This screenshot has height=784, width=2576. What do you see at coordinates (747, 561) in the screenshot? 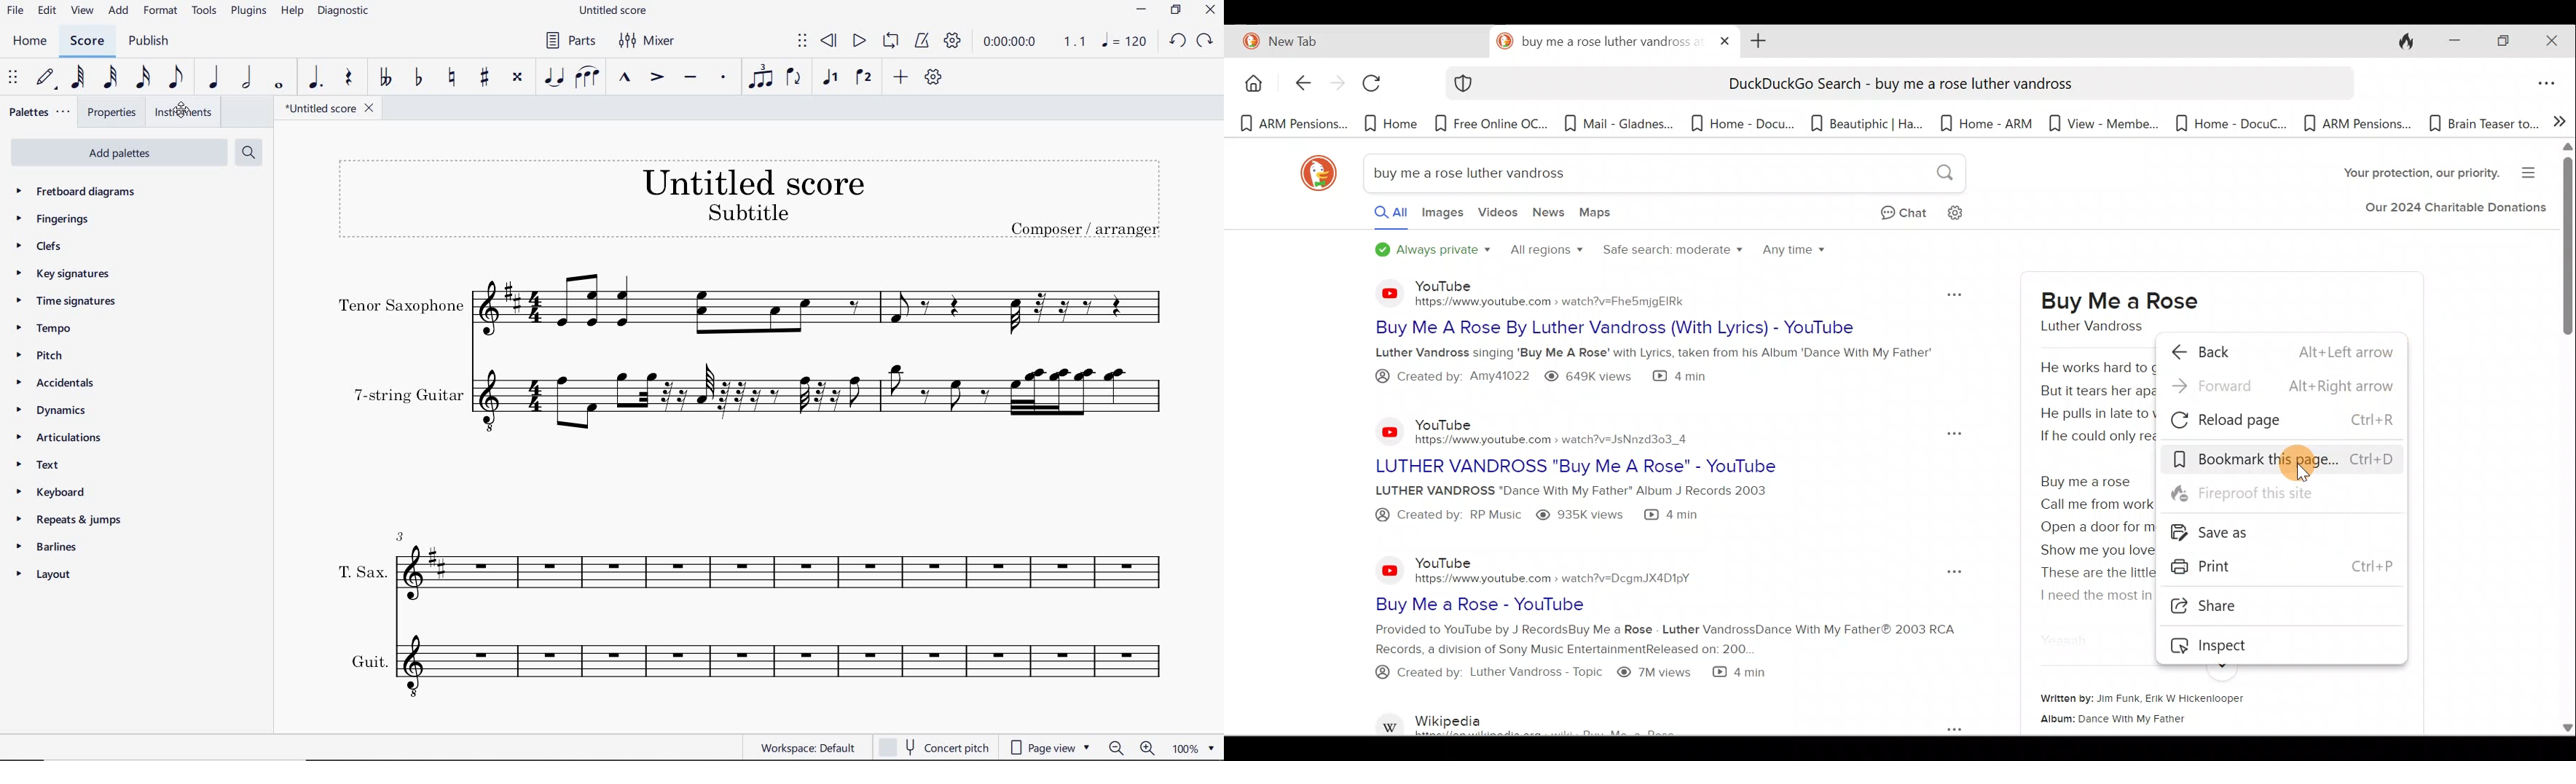
I see `INSTRUMENT: T.SAX` at bounding box center [747, 561].